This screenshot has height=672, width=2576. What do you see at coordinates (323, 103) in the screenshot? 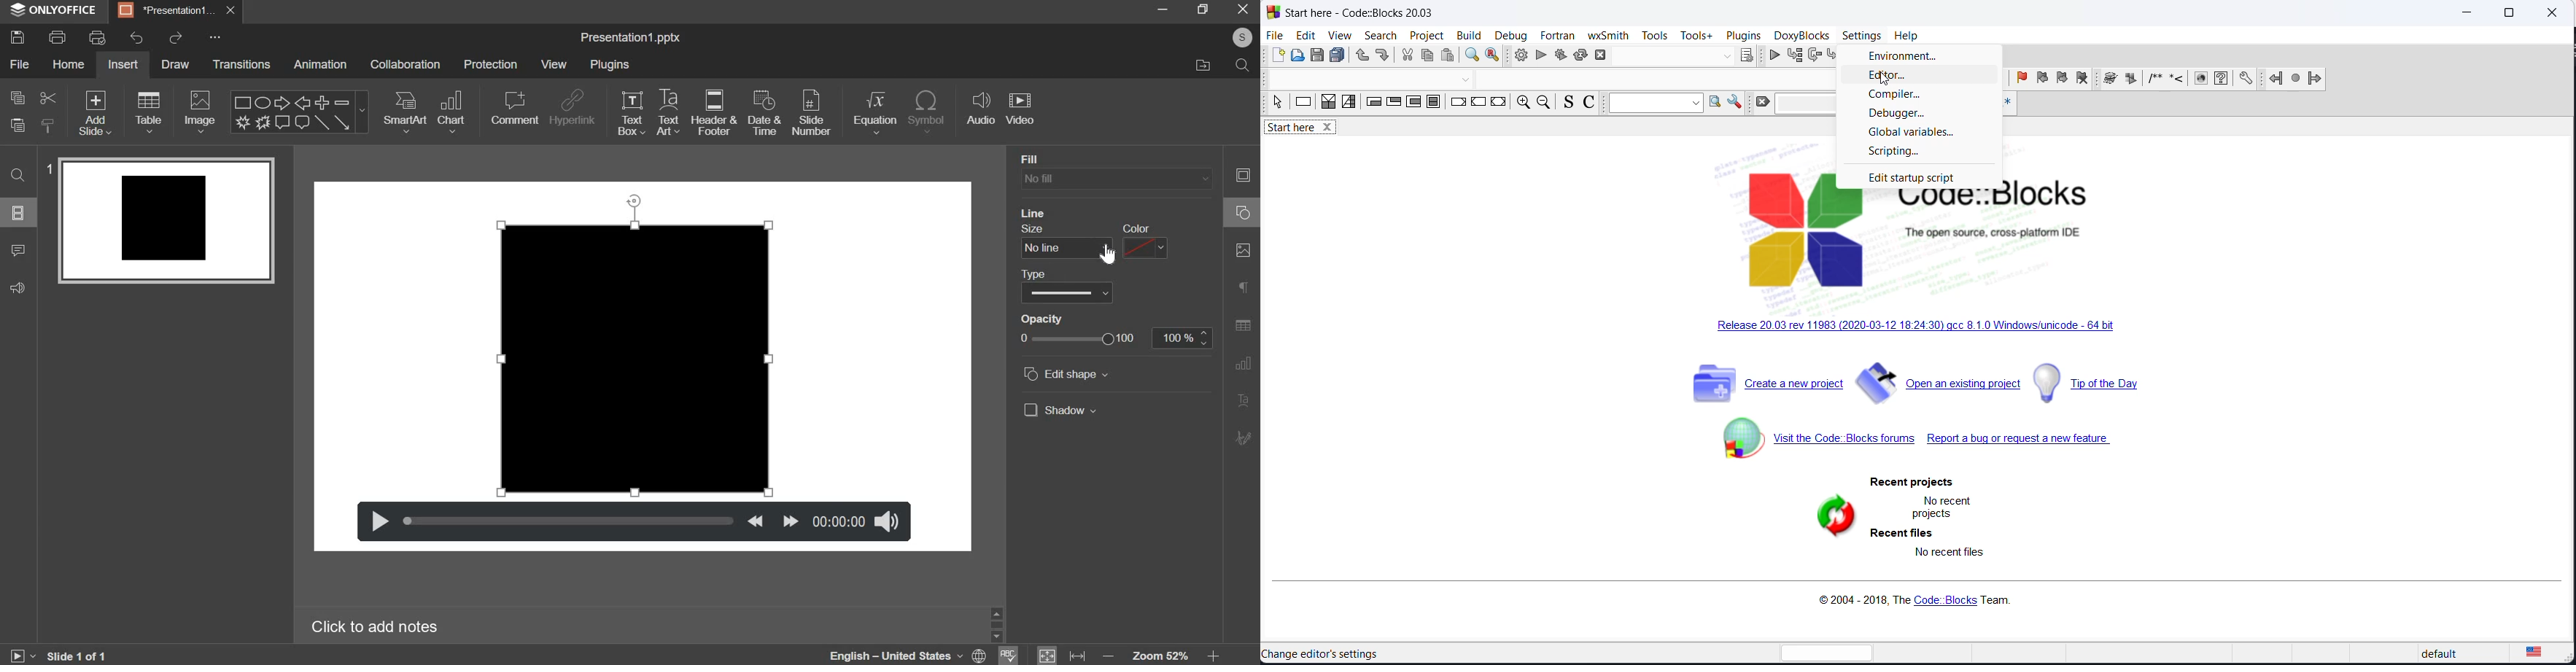
I see `Add Shape` at bounding box center [323, 103].